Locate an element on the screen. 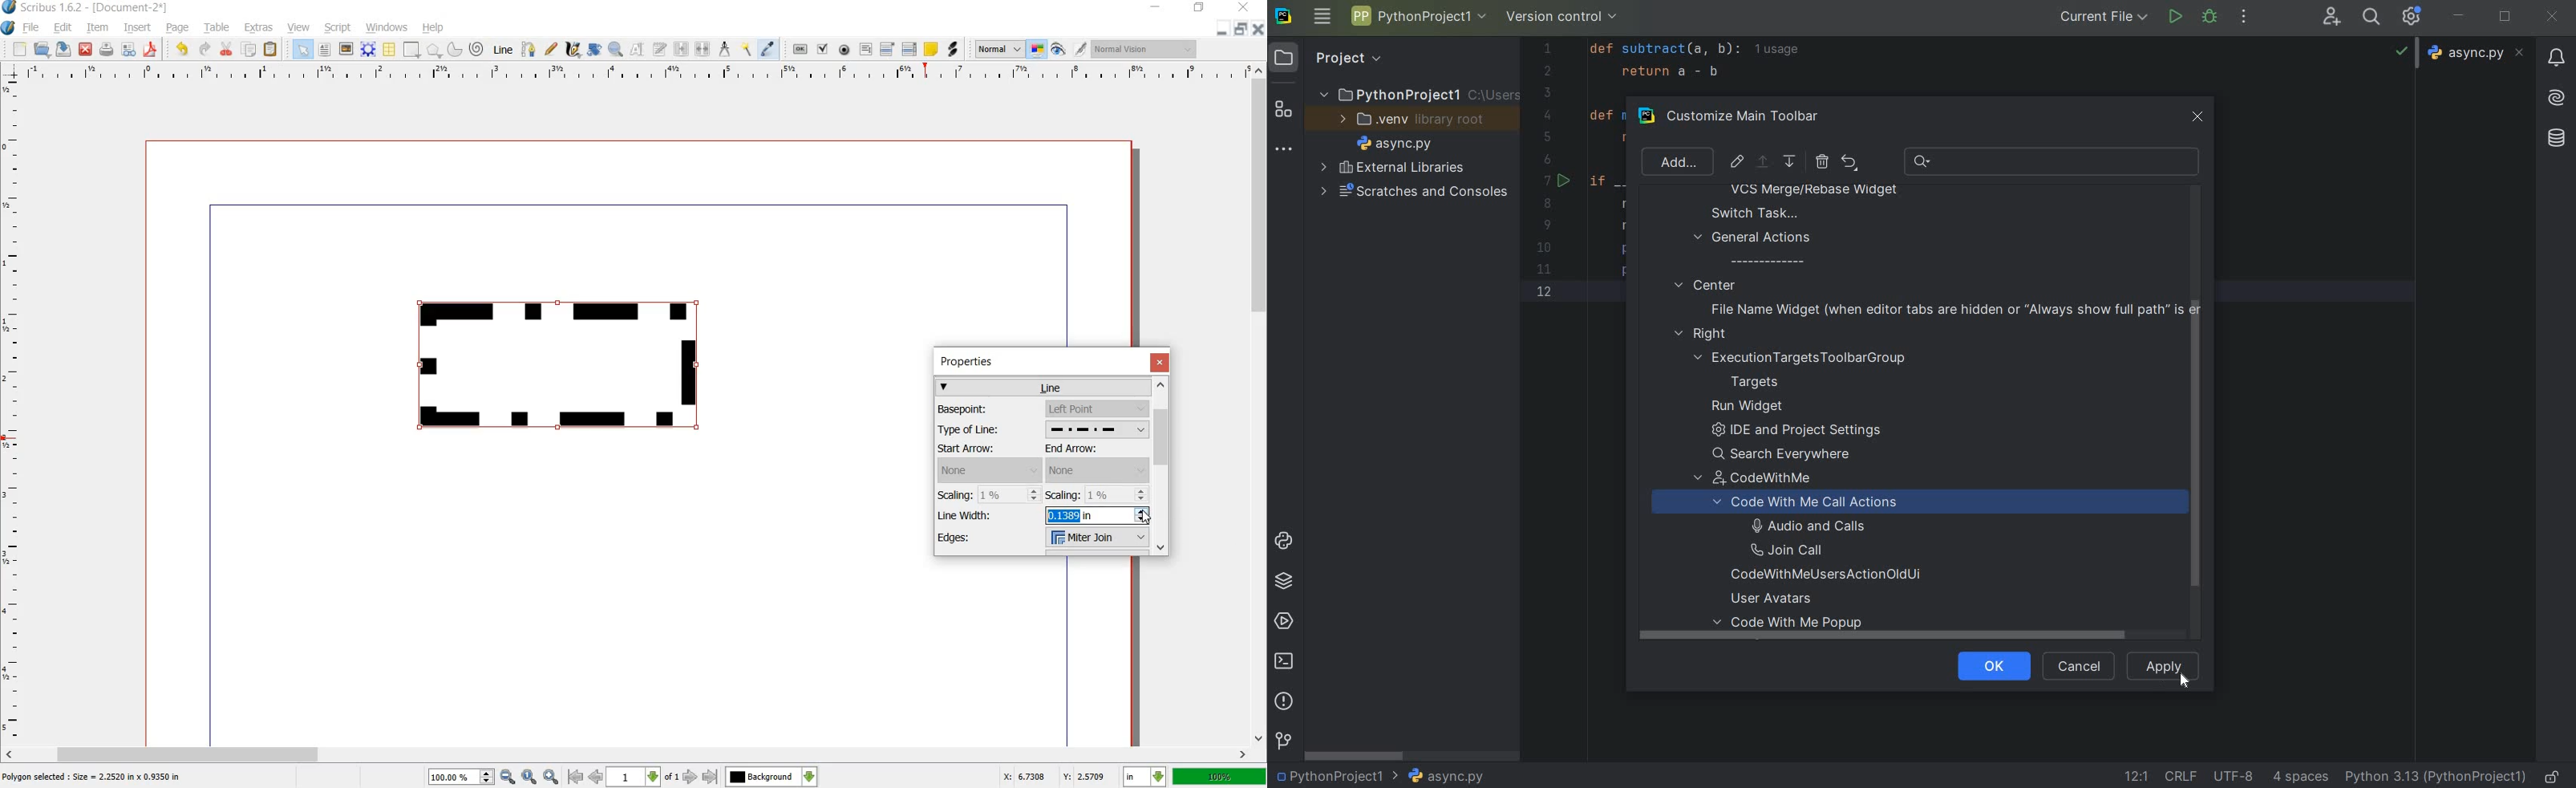 This screenshot has height=812, width=2576. go to first page is located at coordinates (575, 777).